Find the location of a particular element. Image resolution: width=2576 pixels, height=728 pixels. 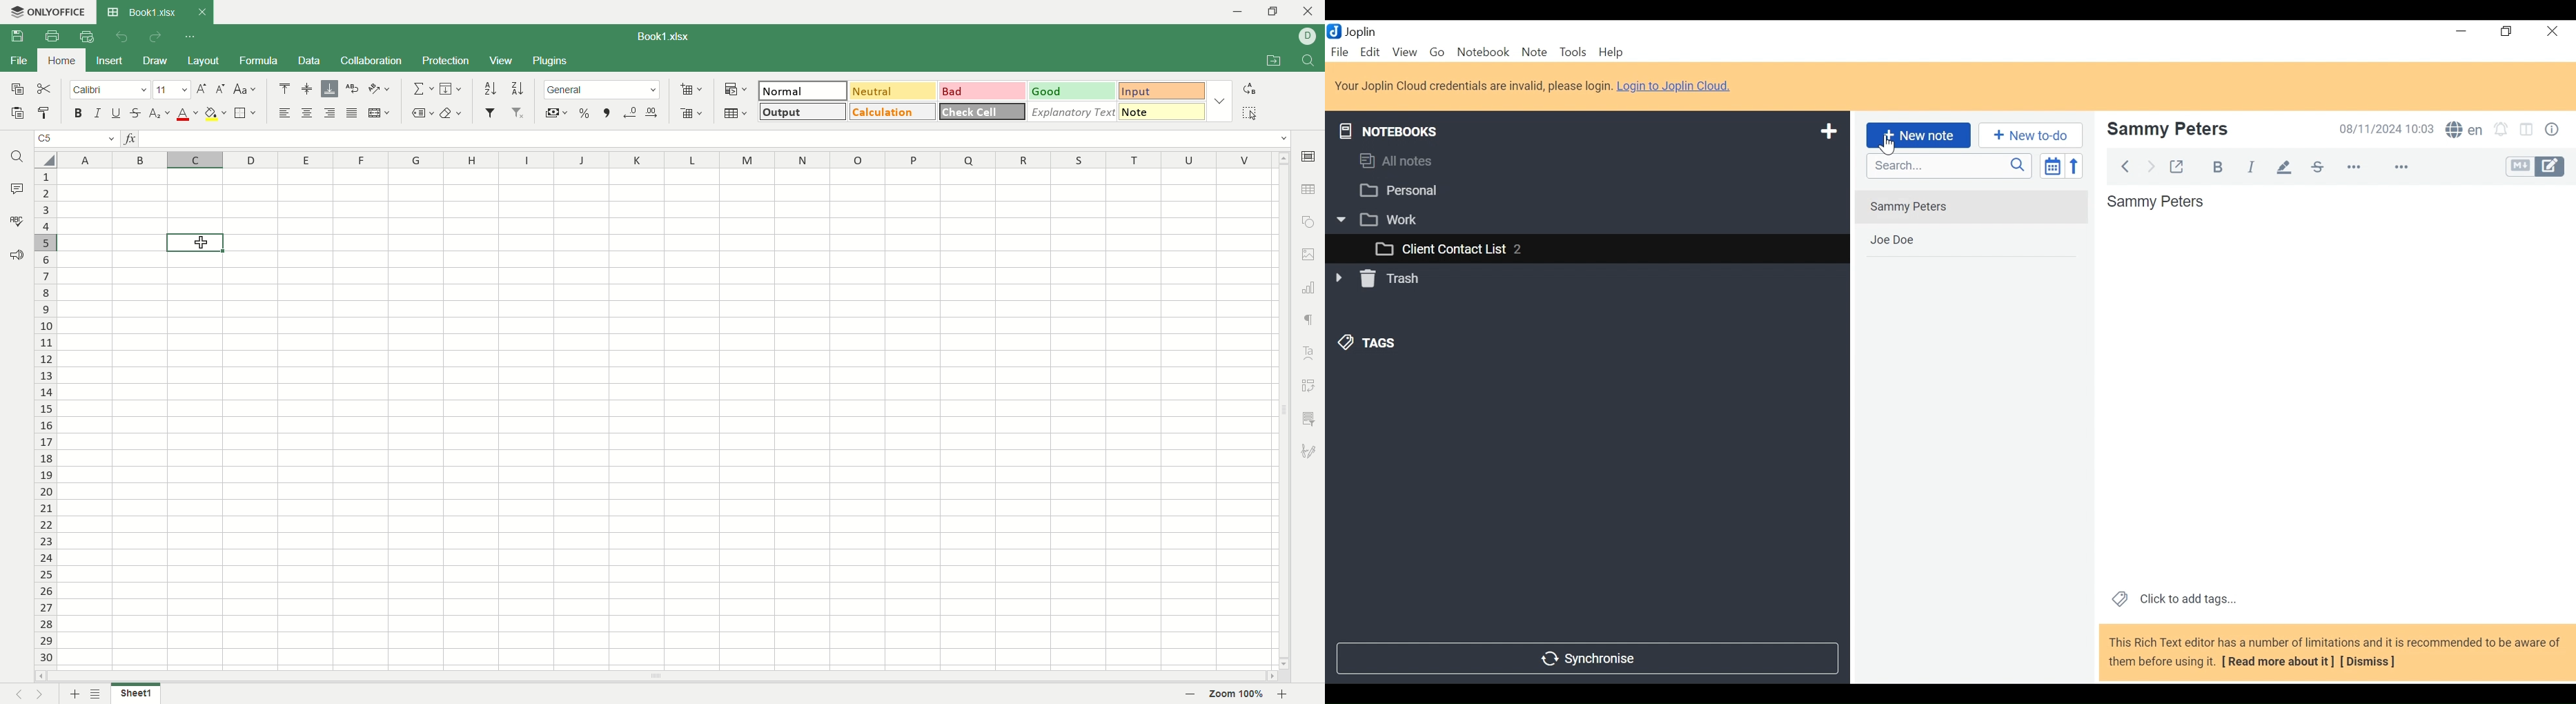

comma style is located at coordinates (607, 113).